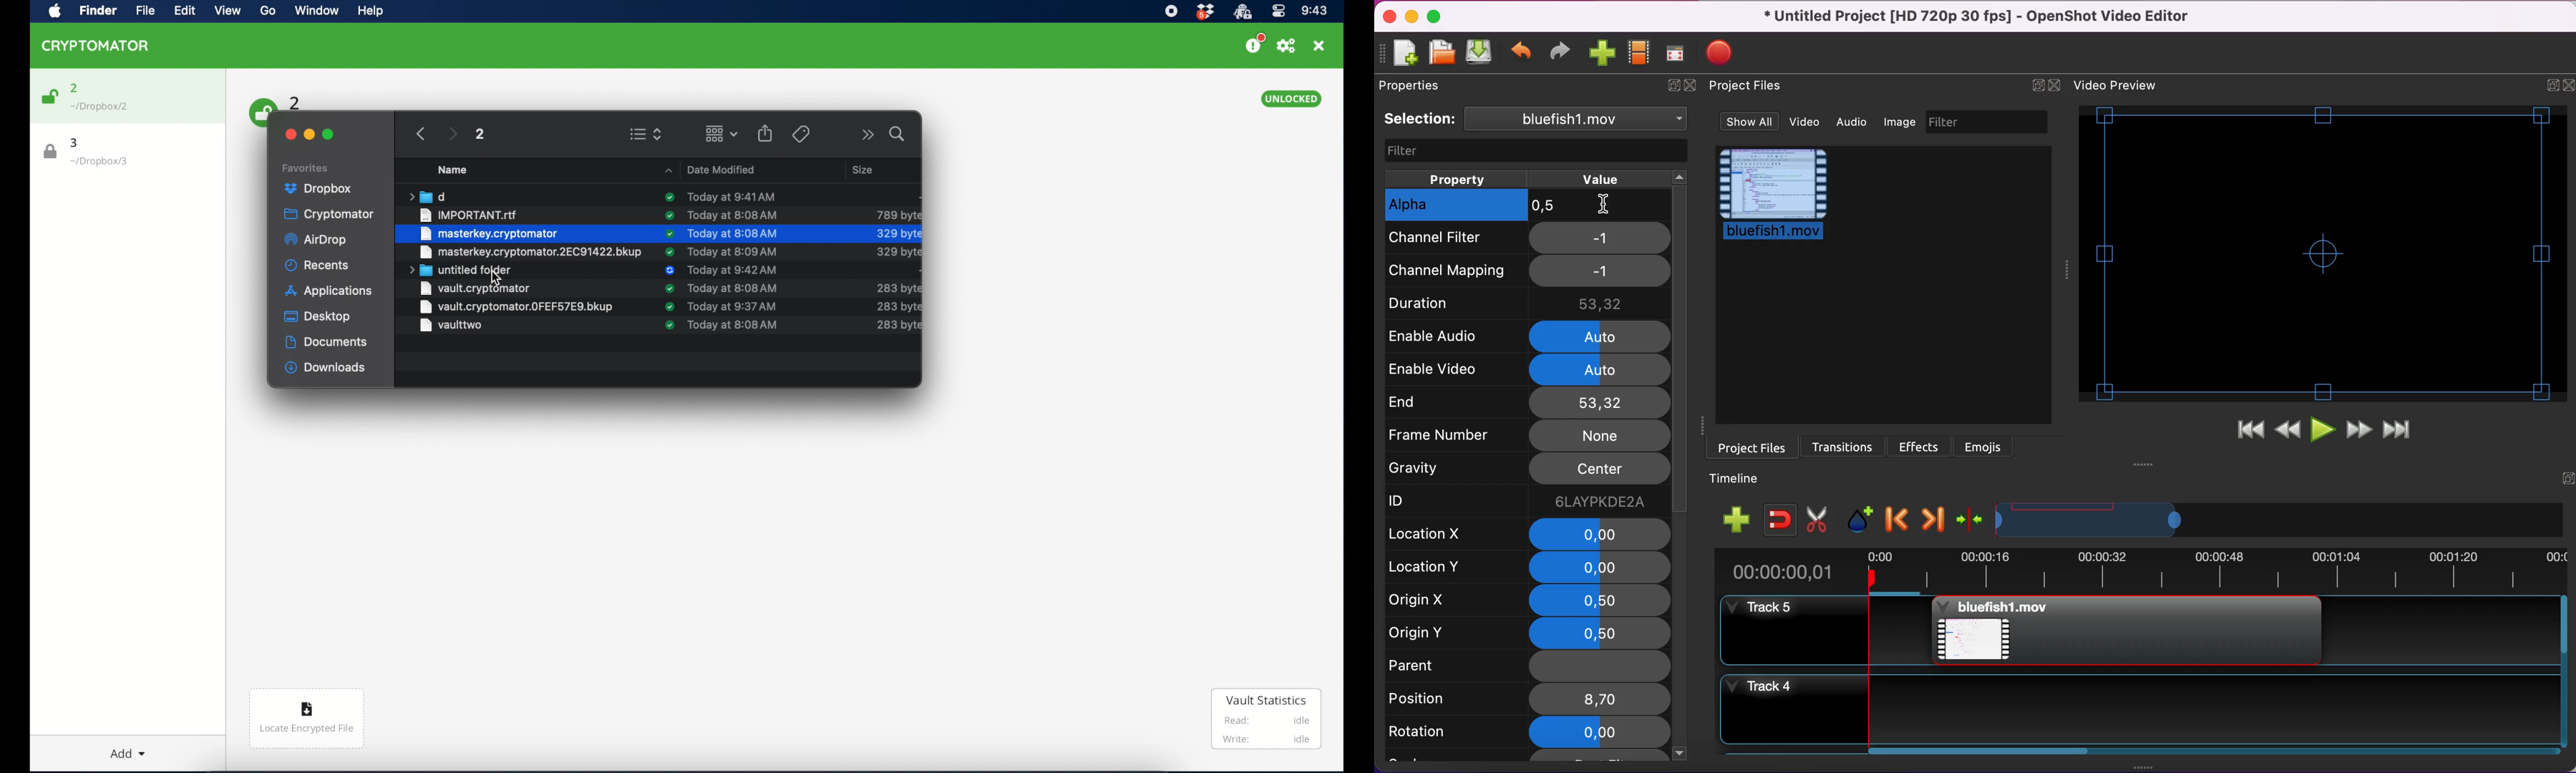 The height and width of the screenshot is (784, 2576). Describe the element at coordinates (1278, 11) in the screenshot. I see `control  center` at that location.